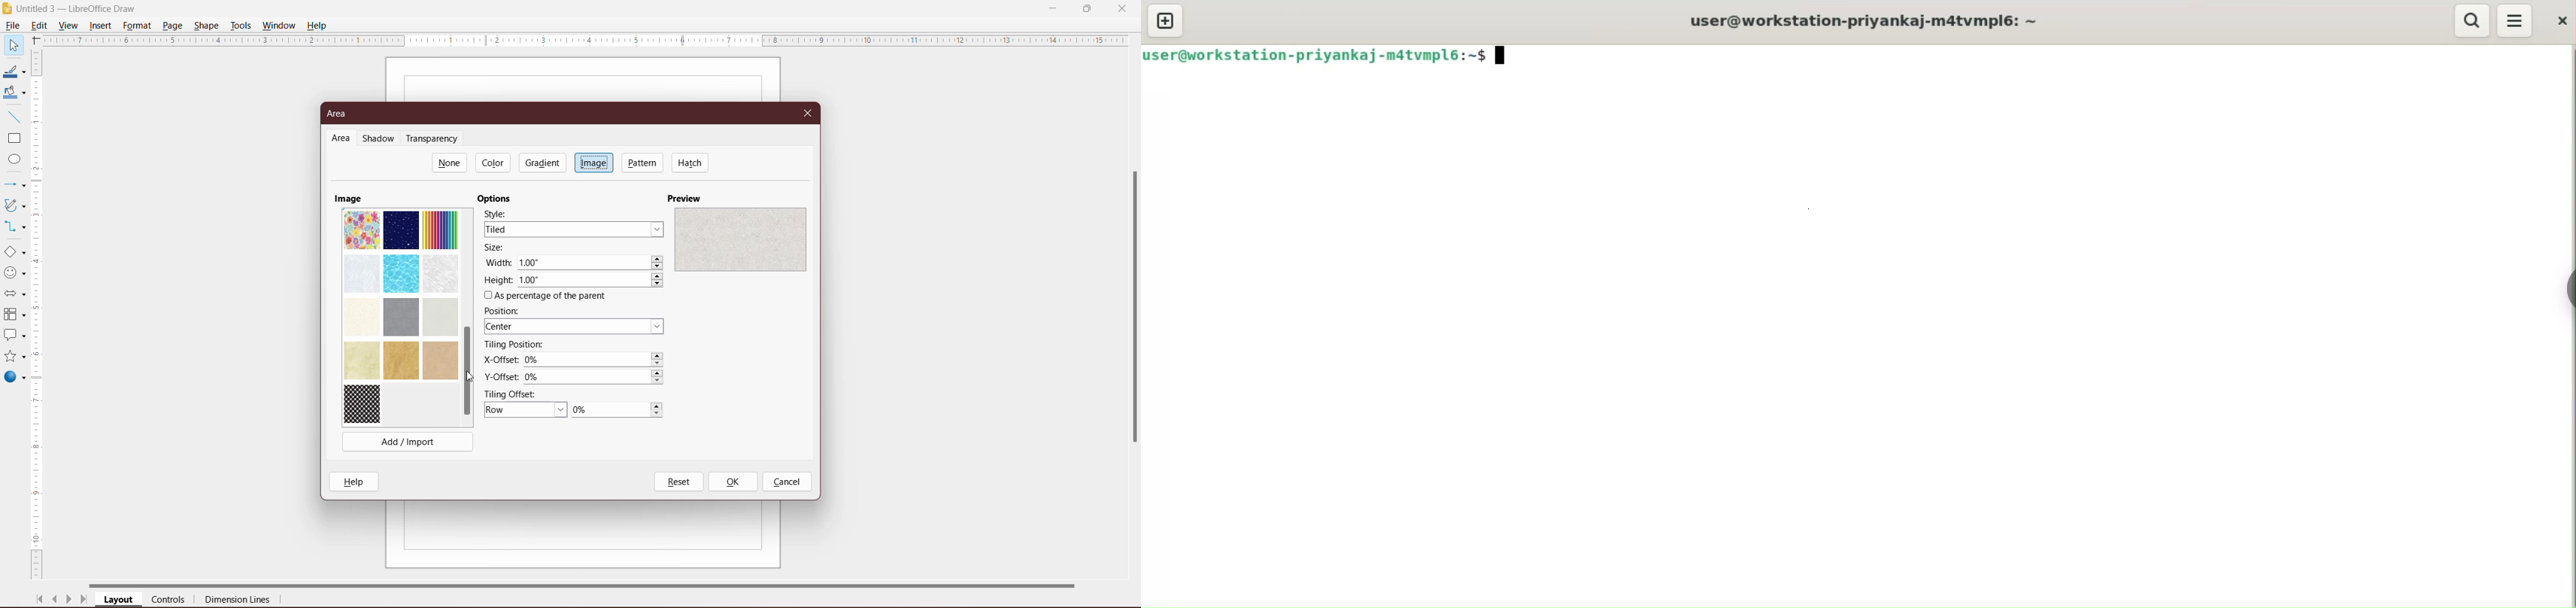  I want to click on Close, so click(809, 112).